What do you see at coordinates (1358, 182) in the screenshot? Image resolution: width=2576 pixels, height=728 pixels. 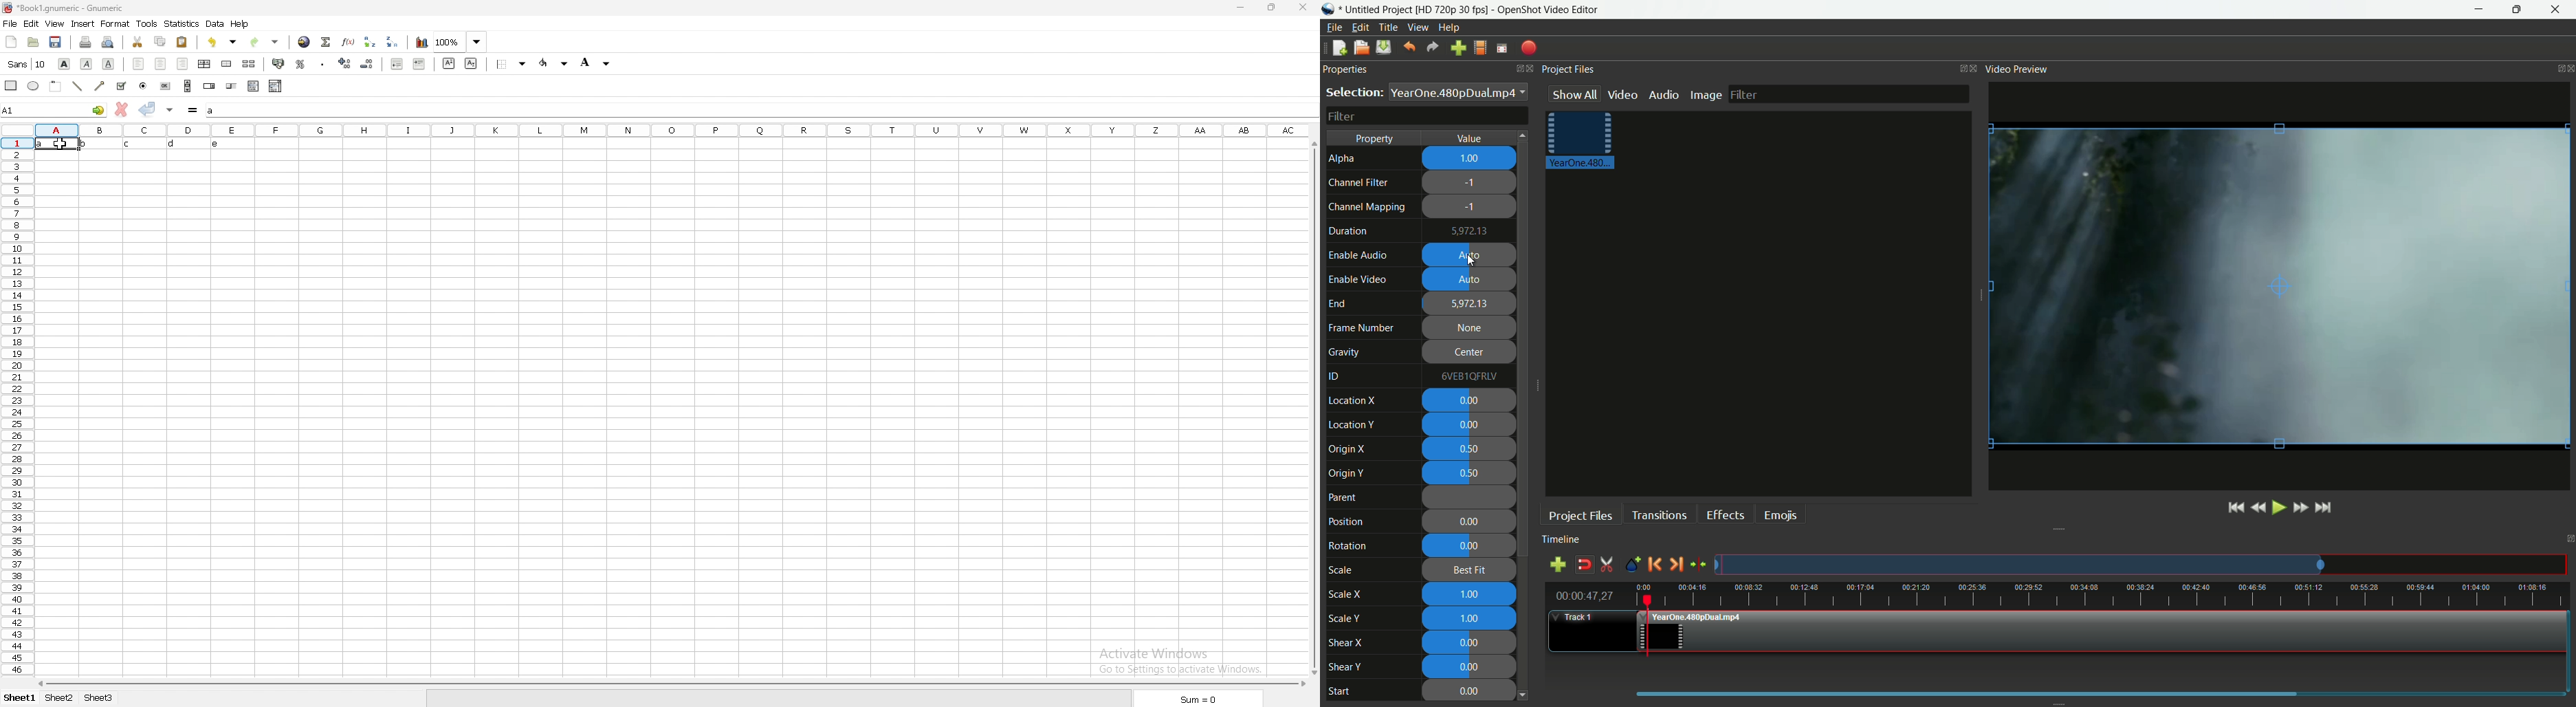 I see `channel filter` at bounding box center [1358, 182].